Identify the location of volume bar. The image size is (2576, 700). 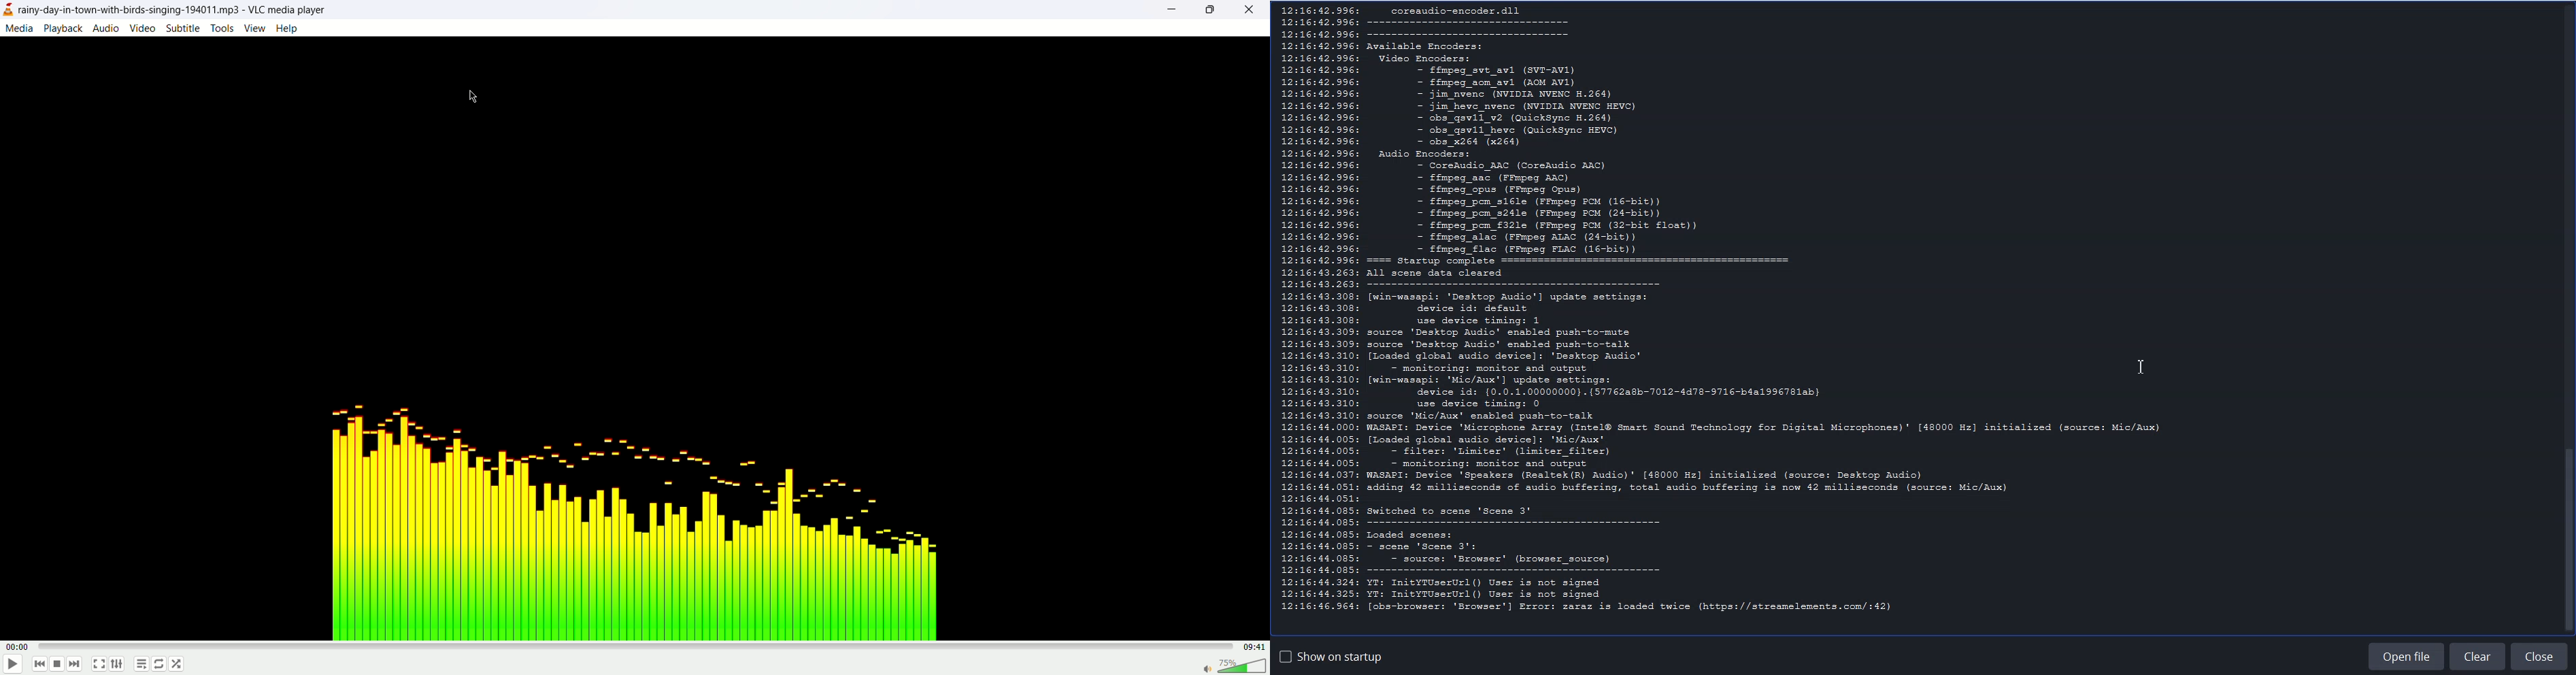
(1233, 664).